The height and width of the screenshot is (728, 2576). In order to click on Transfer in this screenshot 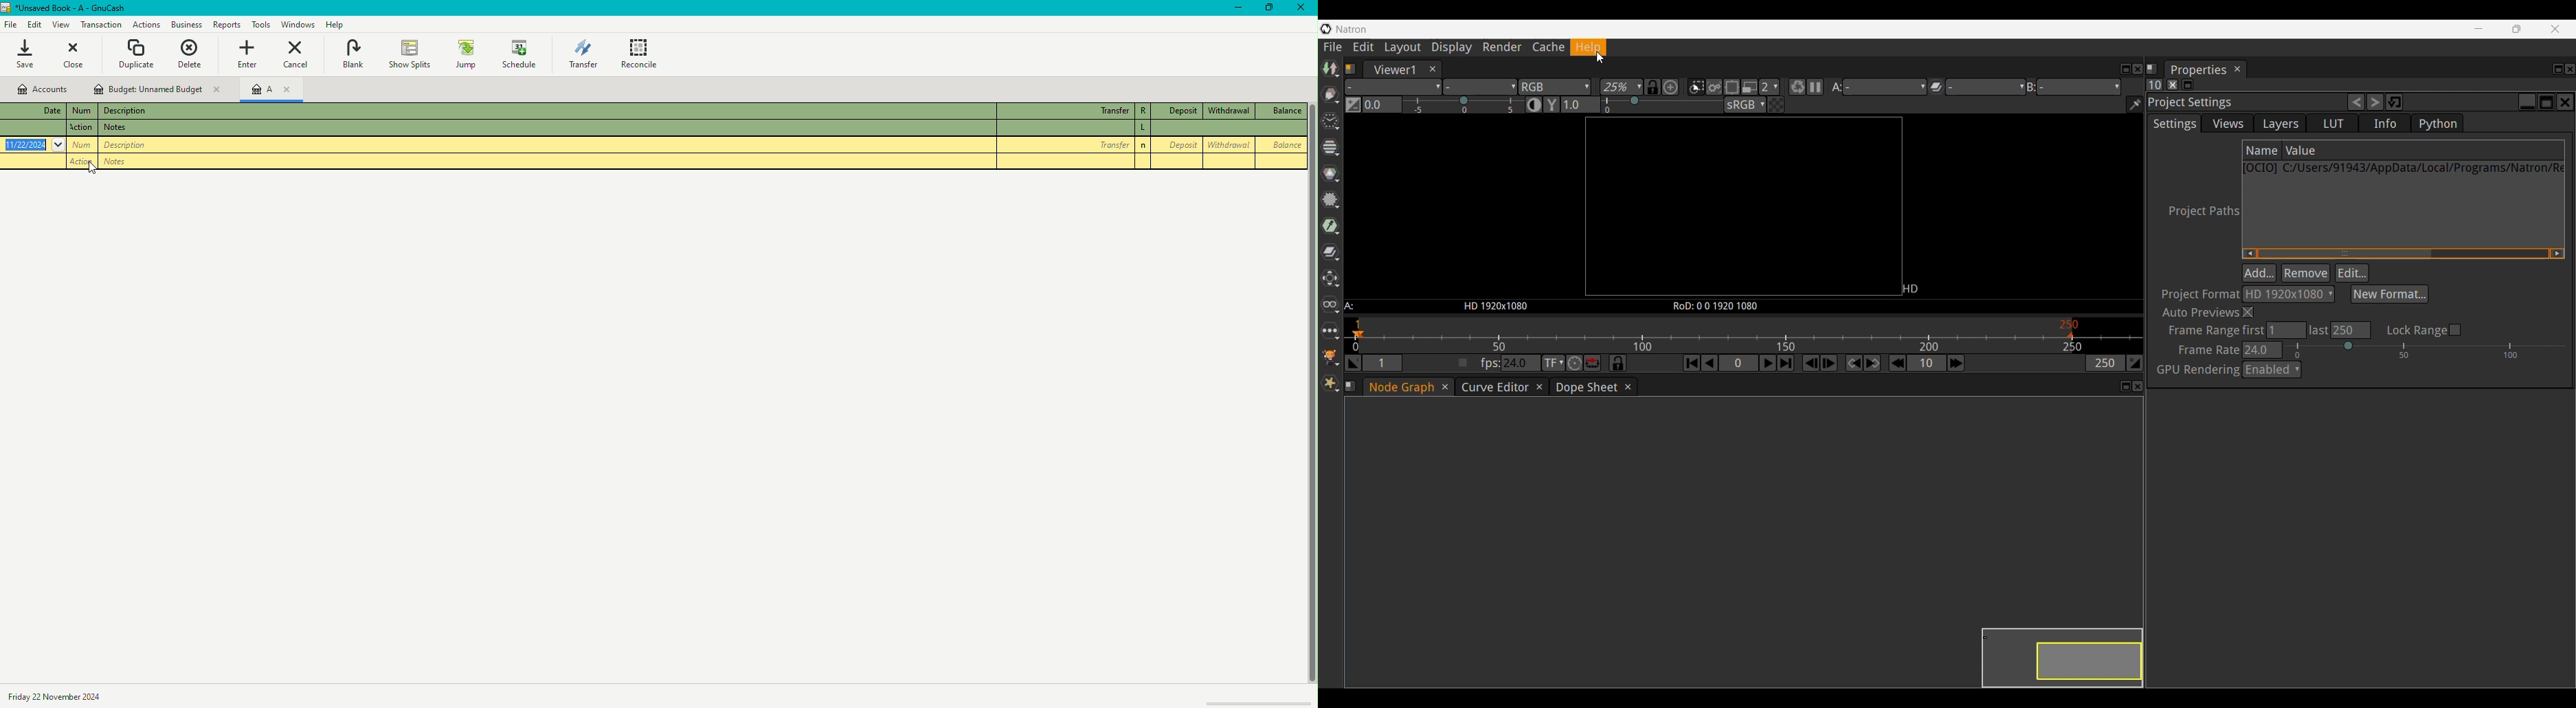, I will do `click(1066, 144)`.